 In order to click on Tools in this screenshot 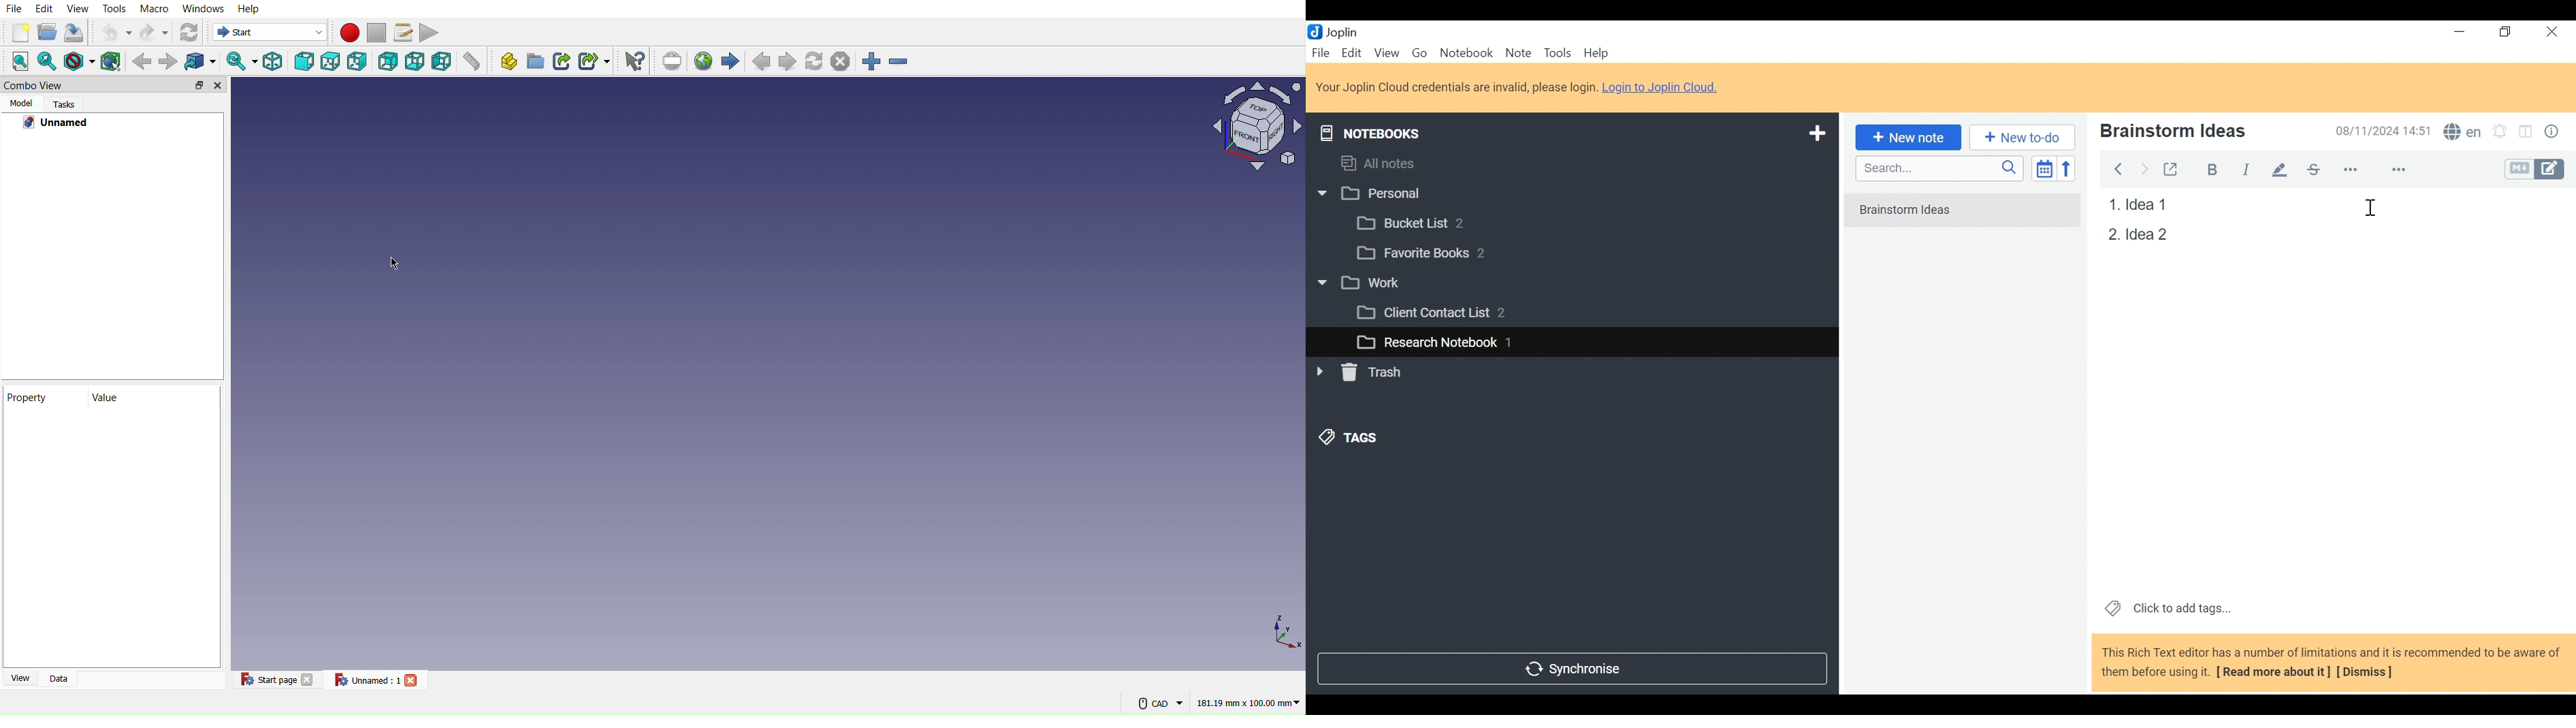, I will do `click(1557, 53)`.